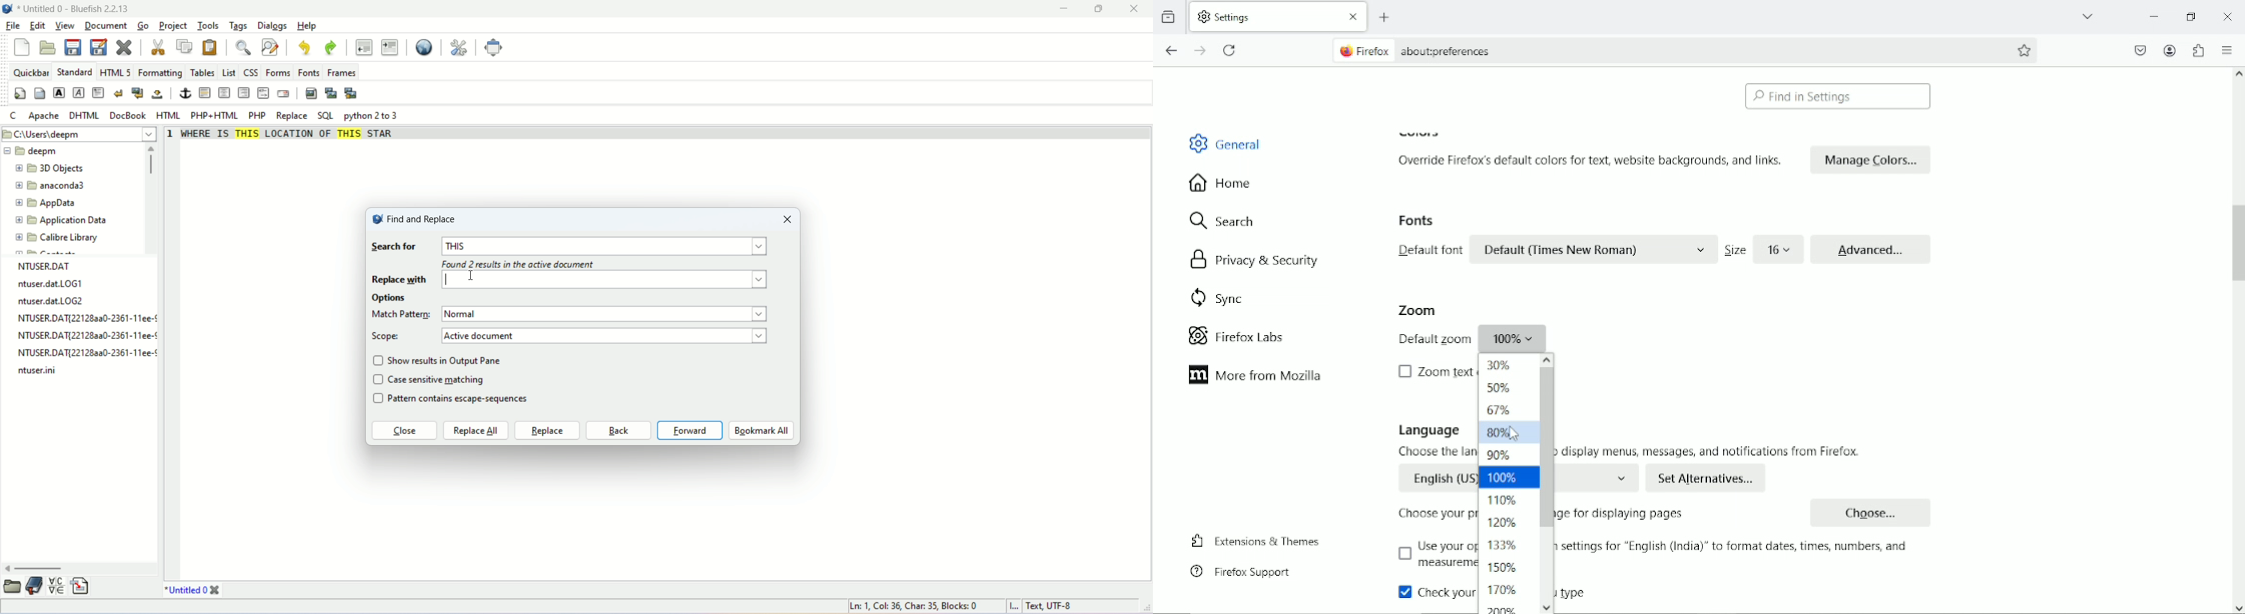 The width and height of the screenshot is (2268, 616). I want to click on break, so click(119, 93).